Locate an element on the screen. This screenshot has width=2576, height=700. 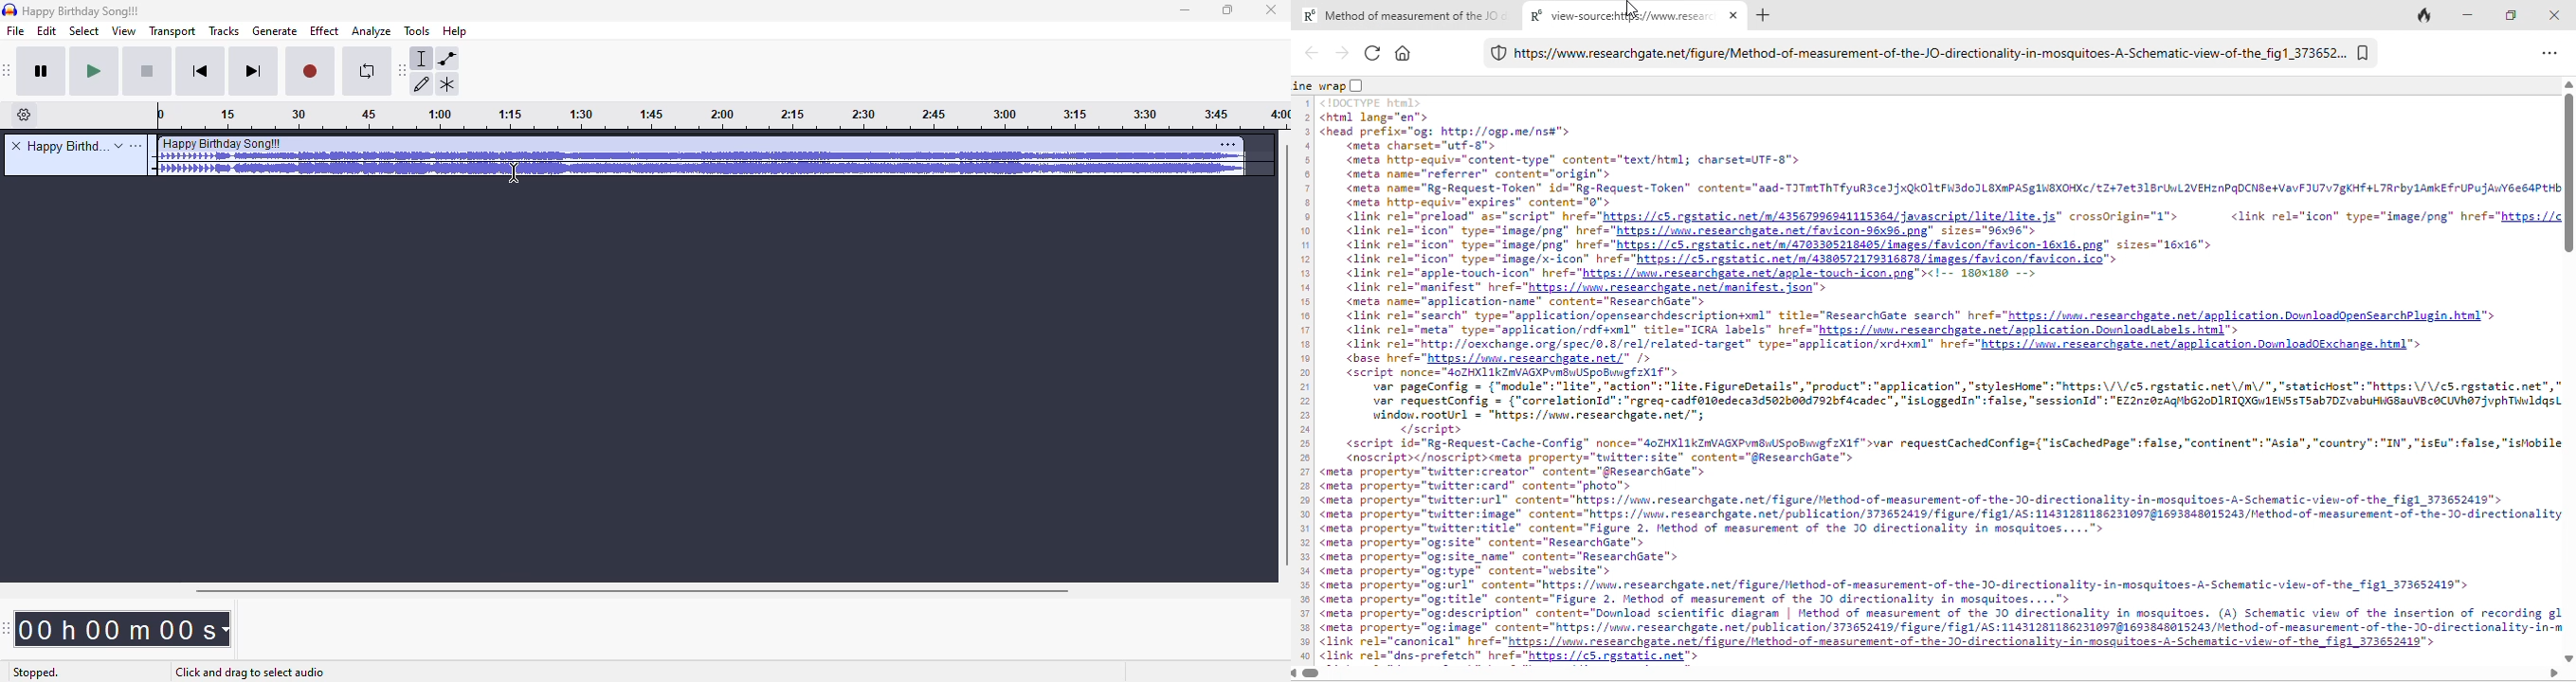
selection tool is located at coordinates (423, 58).